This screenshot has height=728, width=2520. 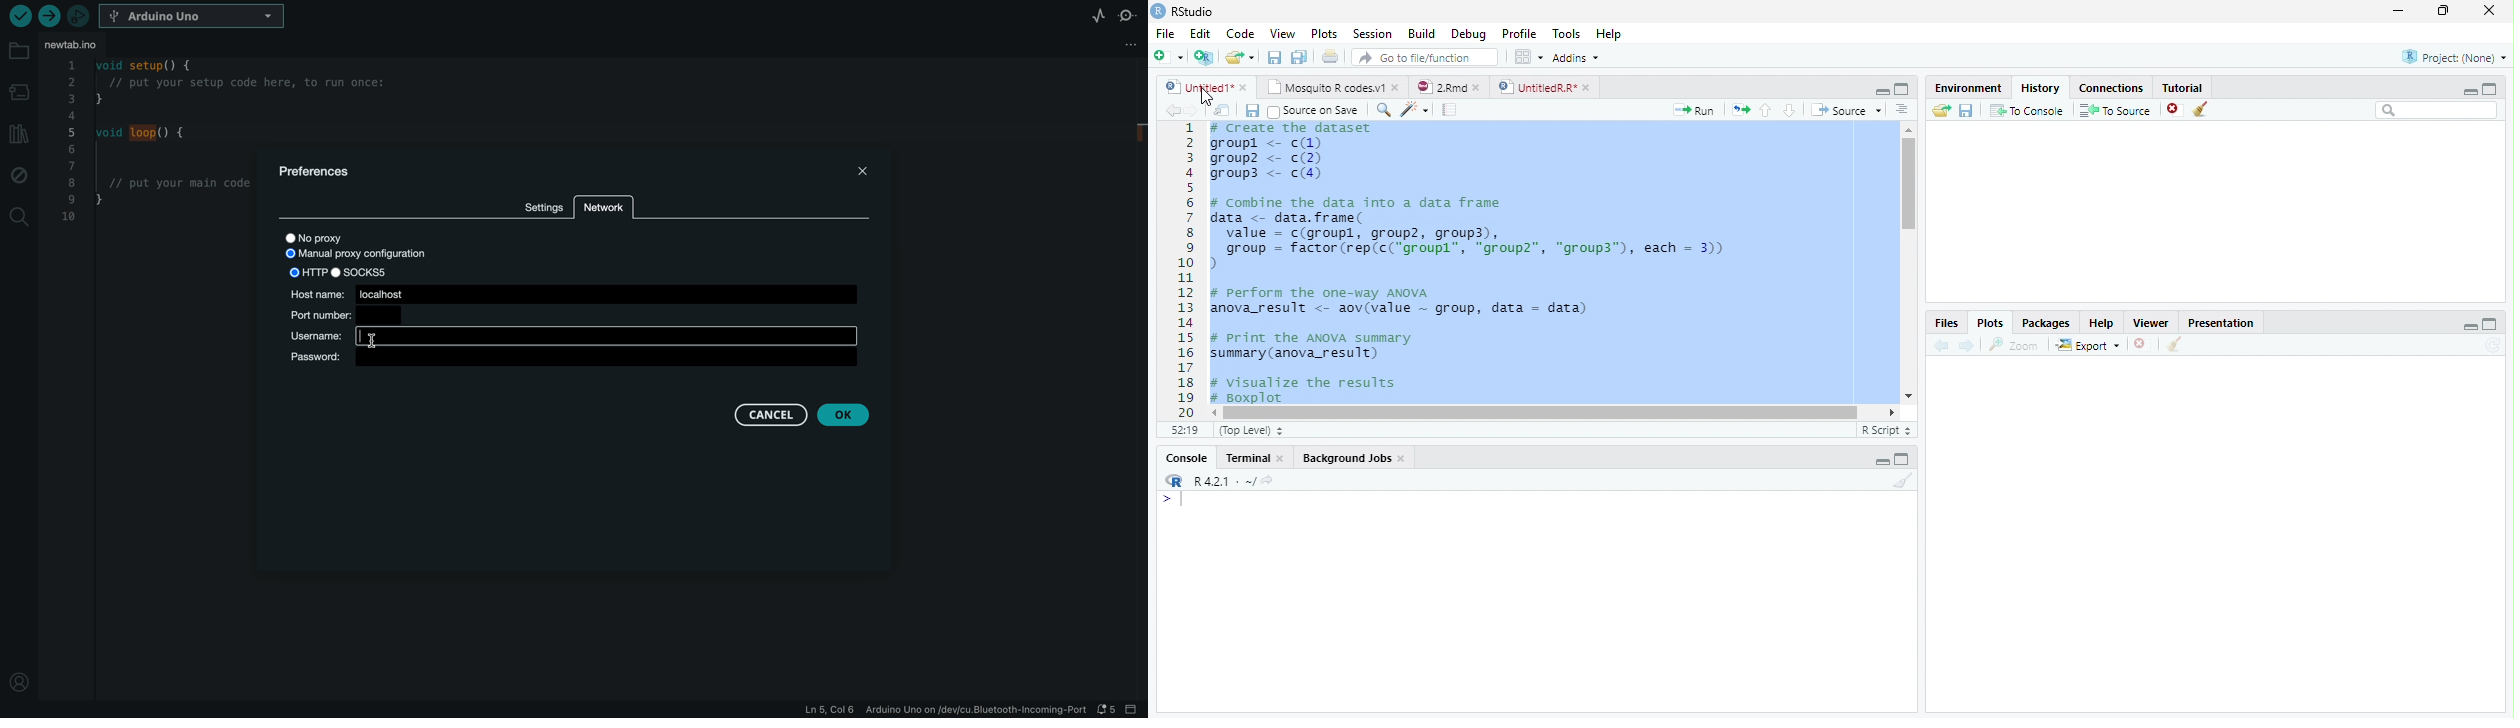 I want to click on Save all, so click(x=1256, y=112).